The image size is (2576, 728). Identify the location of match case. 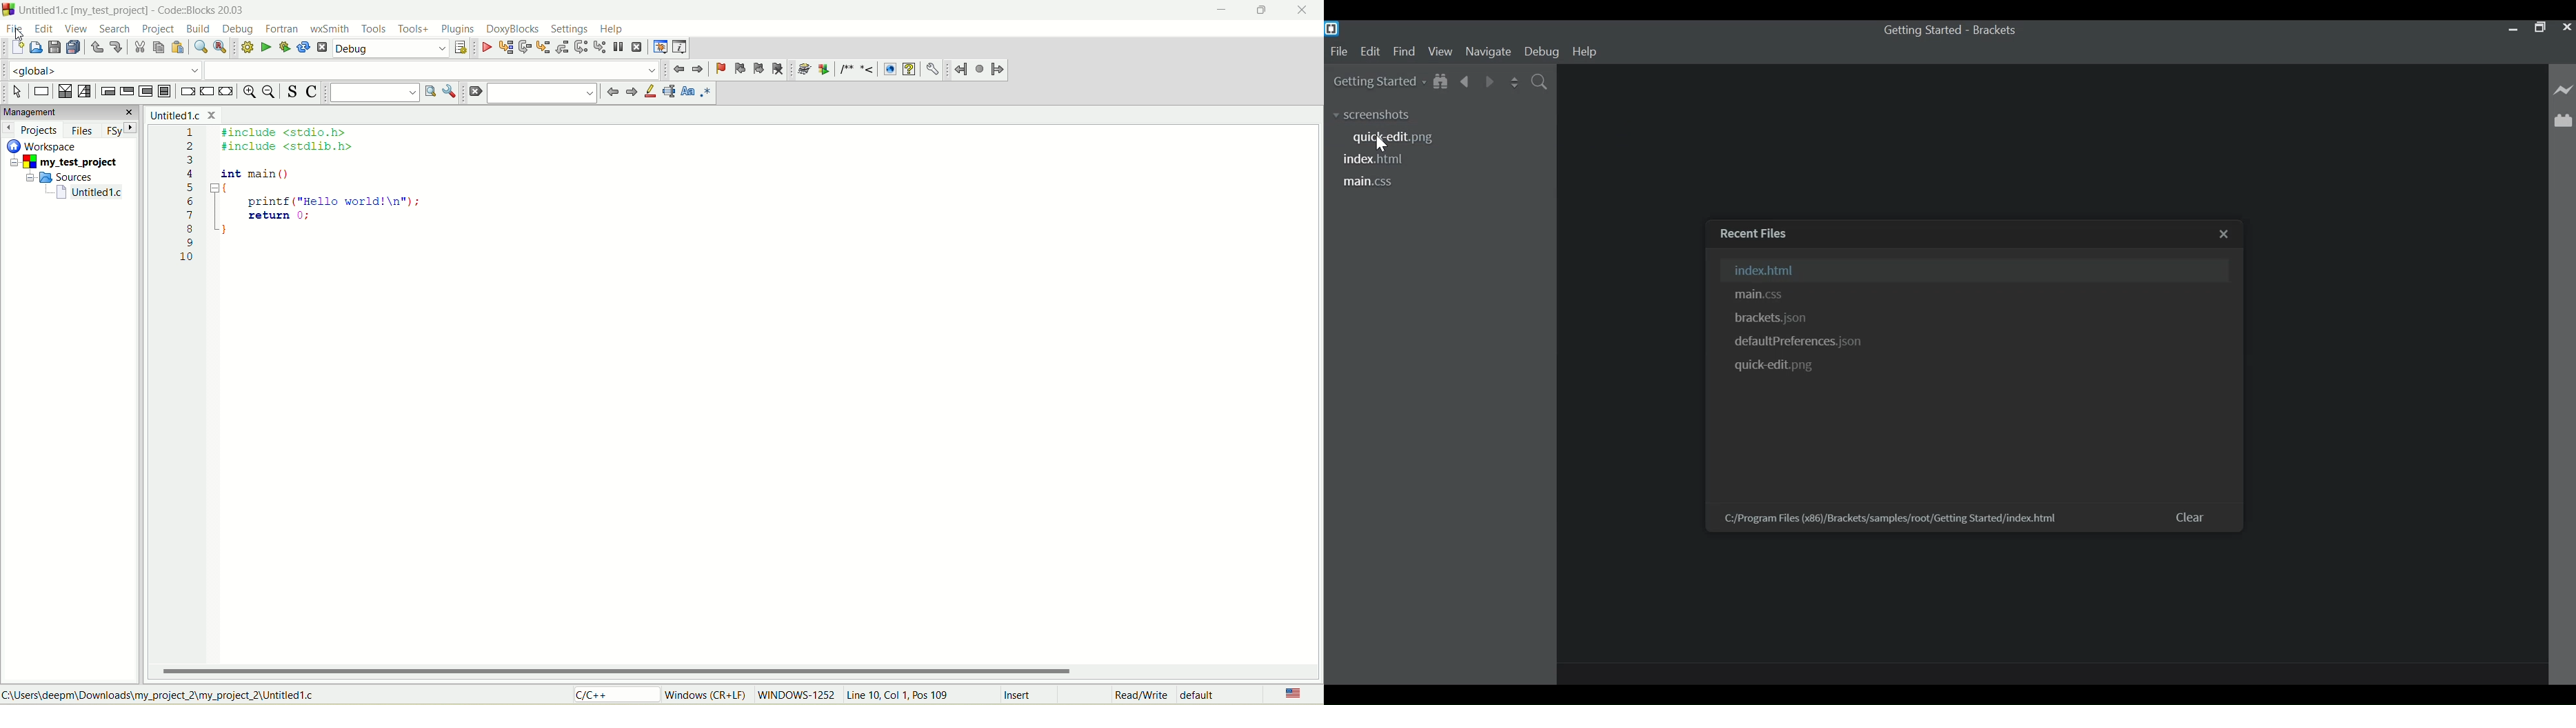
(689, 91).